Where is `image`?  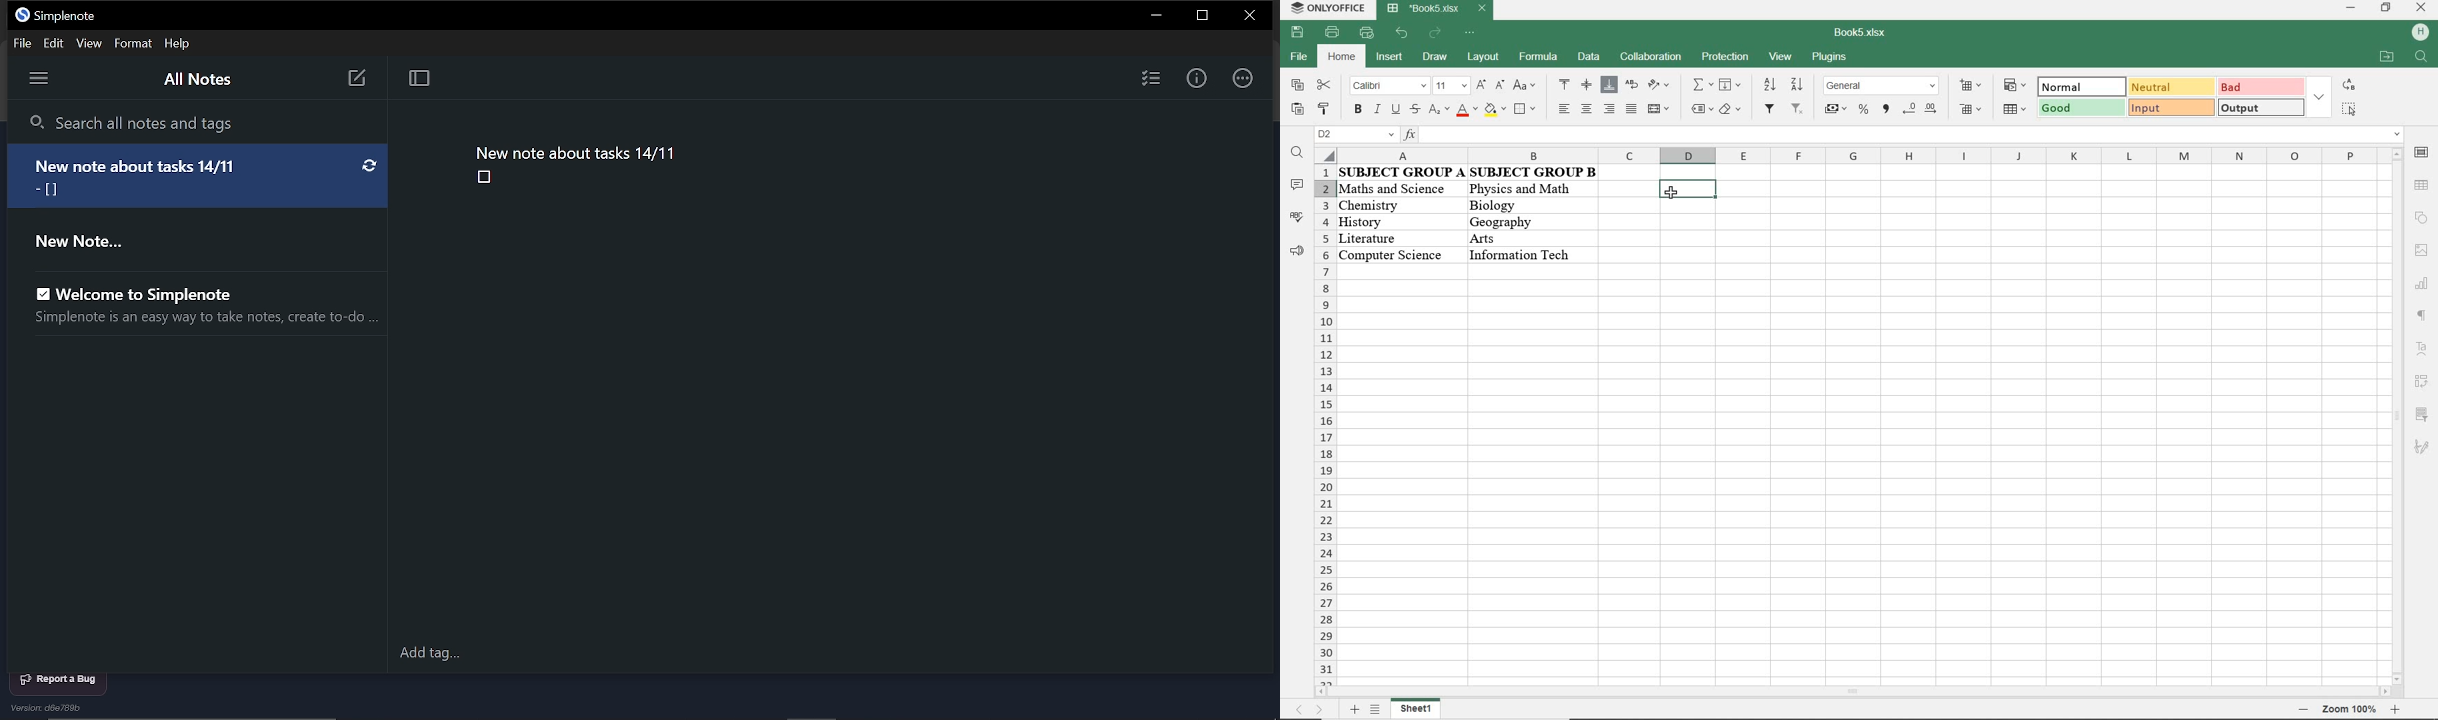
image is located at coordinates (2422, 250).